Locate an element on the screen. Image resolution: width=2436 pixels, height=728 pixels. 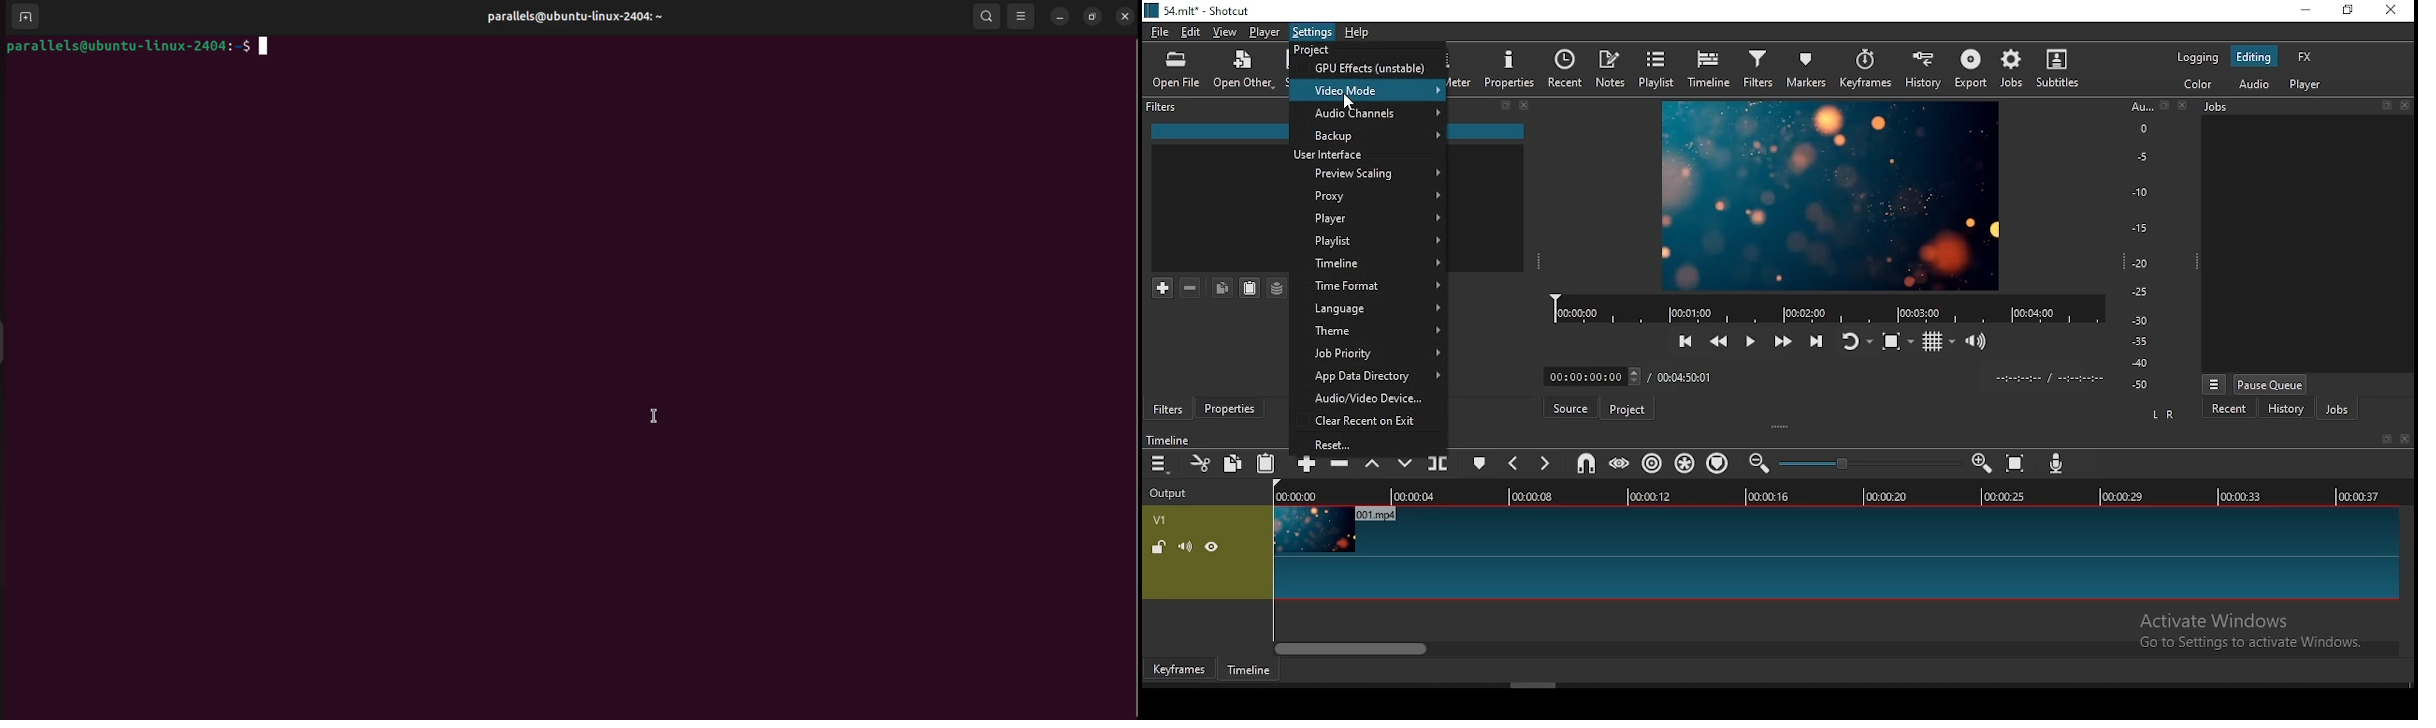
paste is located at coordinates (1250, 288).